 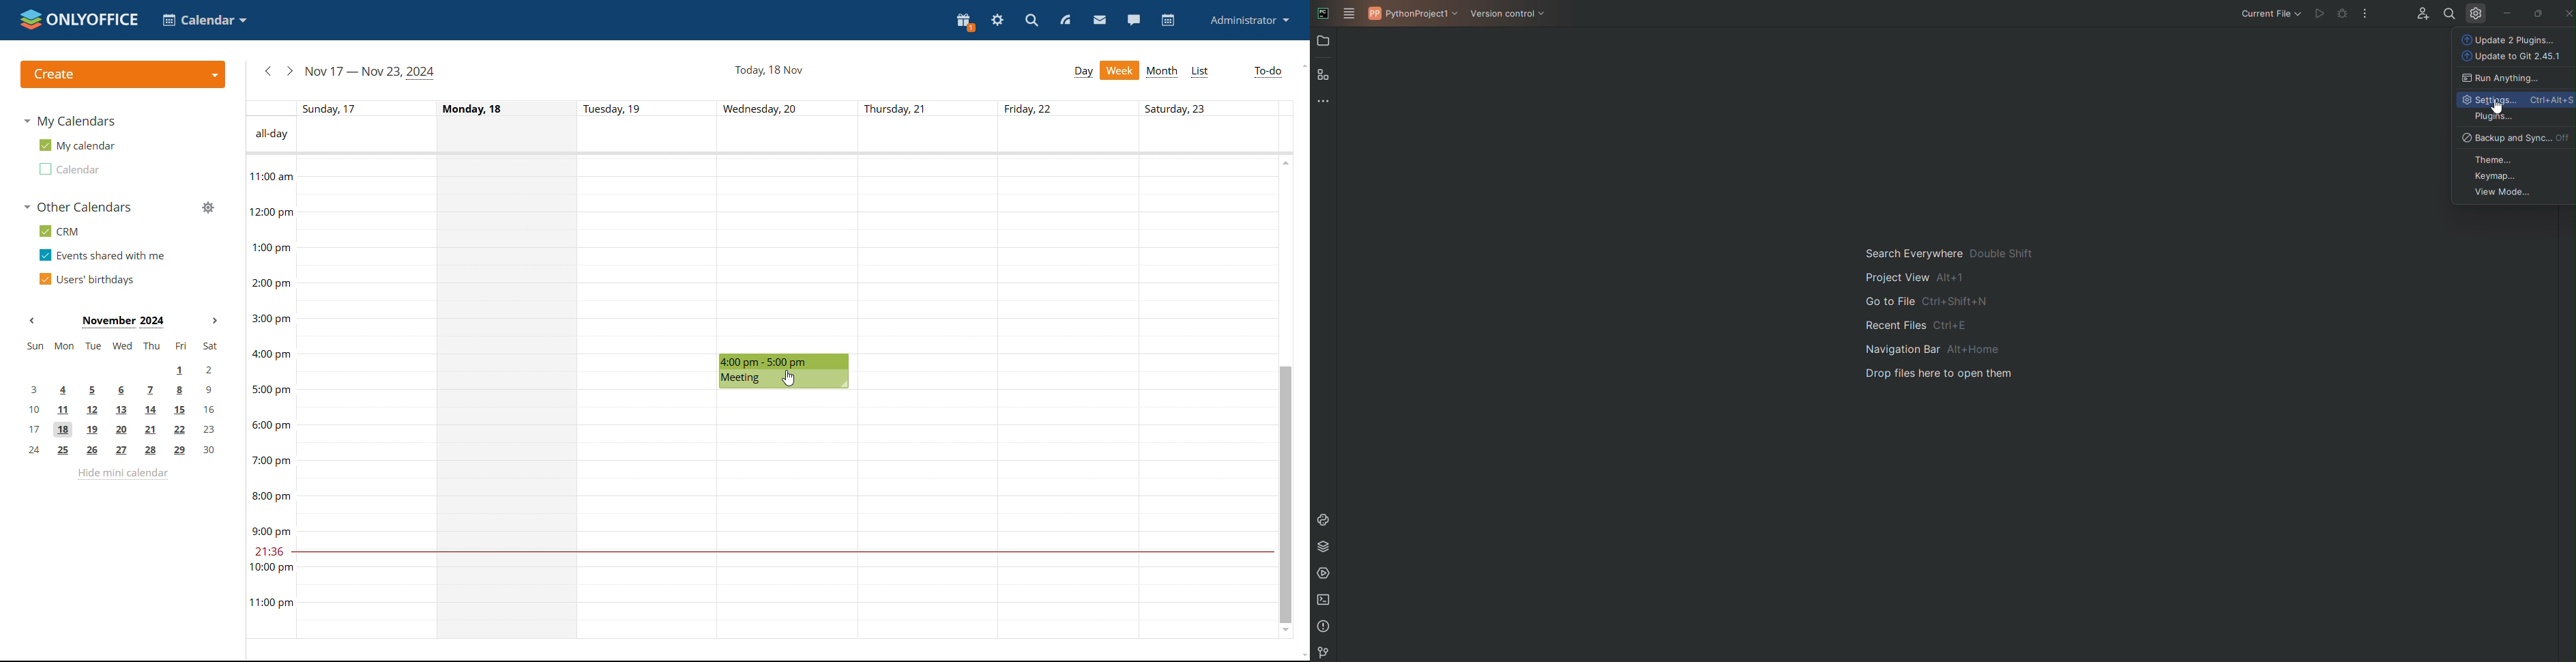 I want to click on my calendar, so click(x=76, y=145).